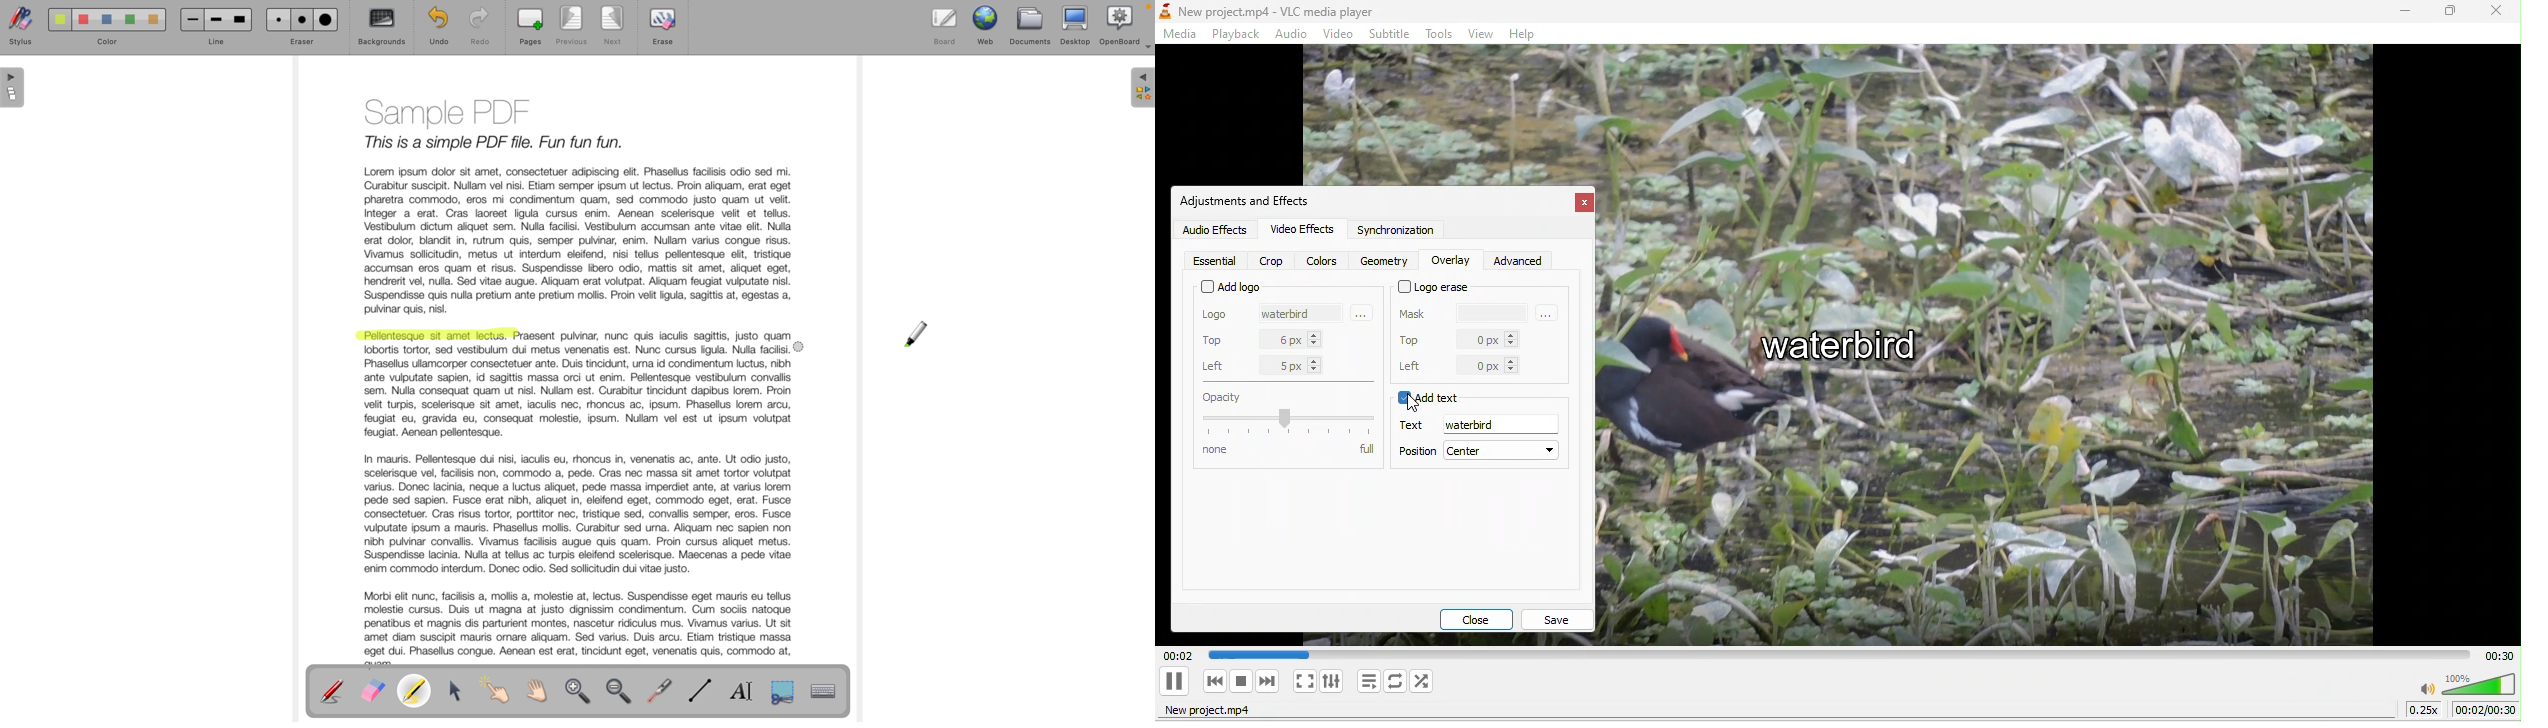 This screenshot has height=728, width=2548. I want to click on zoom in, so click(580, 694).